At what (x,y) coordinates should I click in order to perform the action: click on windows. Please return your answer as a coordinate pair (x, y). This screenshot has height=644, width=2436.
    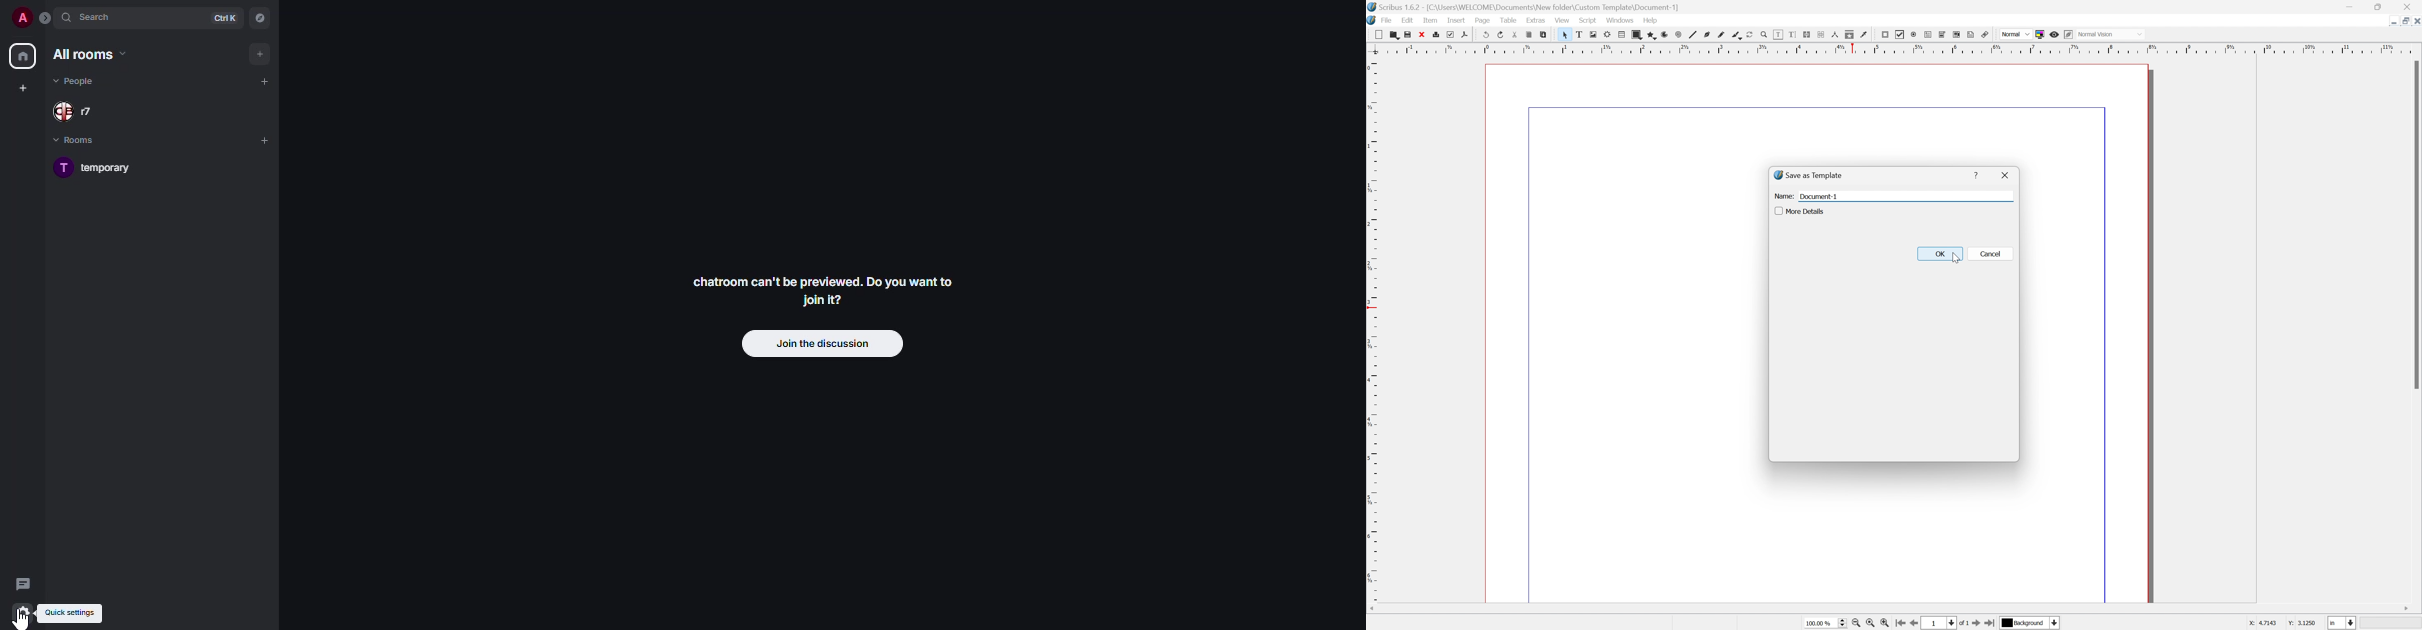
    Looking at the image, I should click on (1620, 19).